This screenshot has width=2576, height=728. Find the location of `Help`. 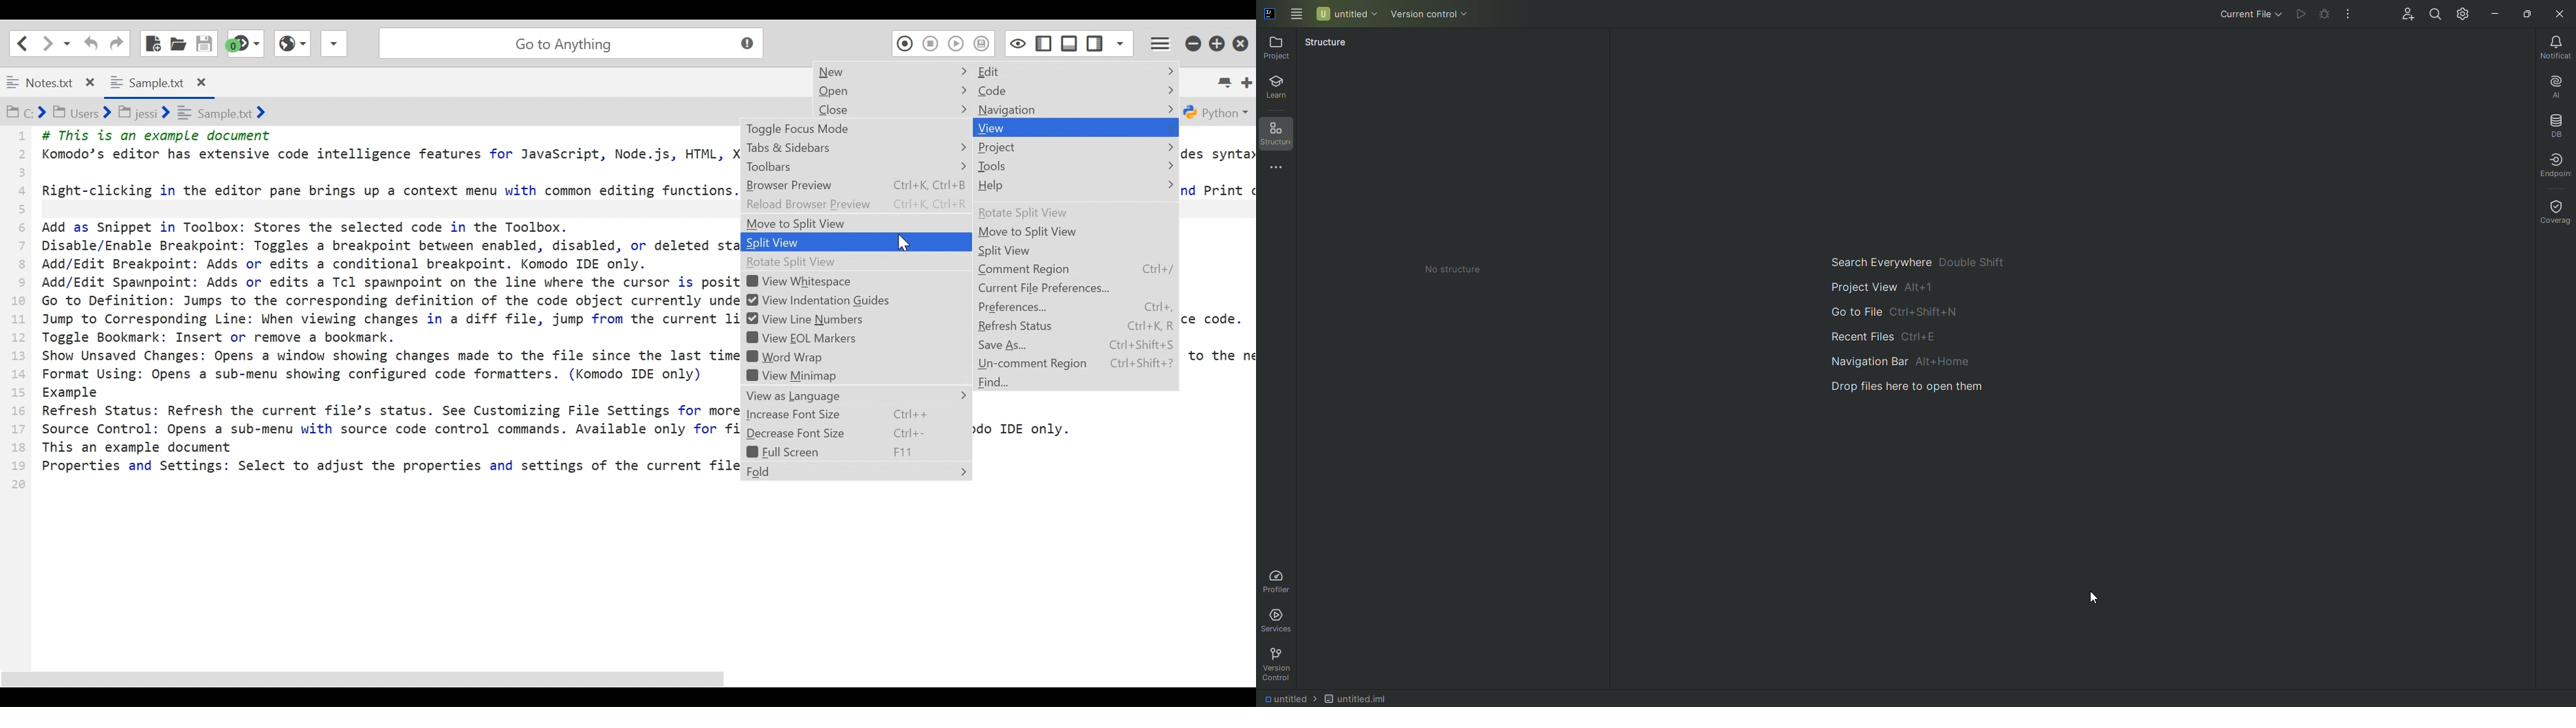

Help is located at coordinates (1075, 185).